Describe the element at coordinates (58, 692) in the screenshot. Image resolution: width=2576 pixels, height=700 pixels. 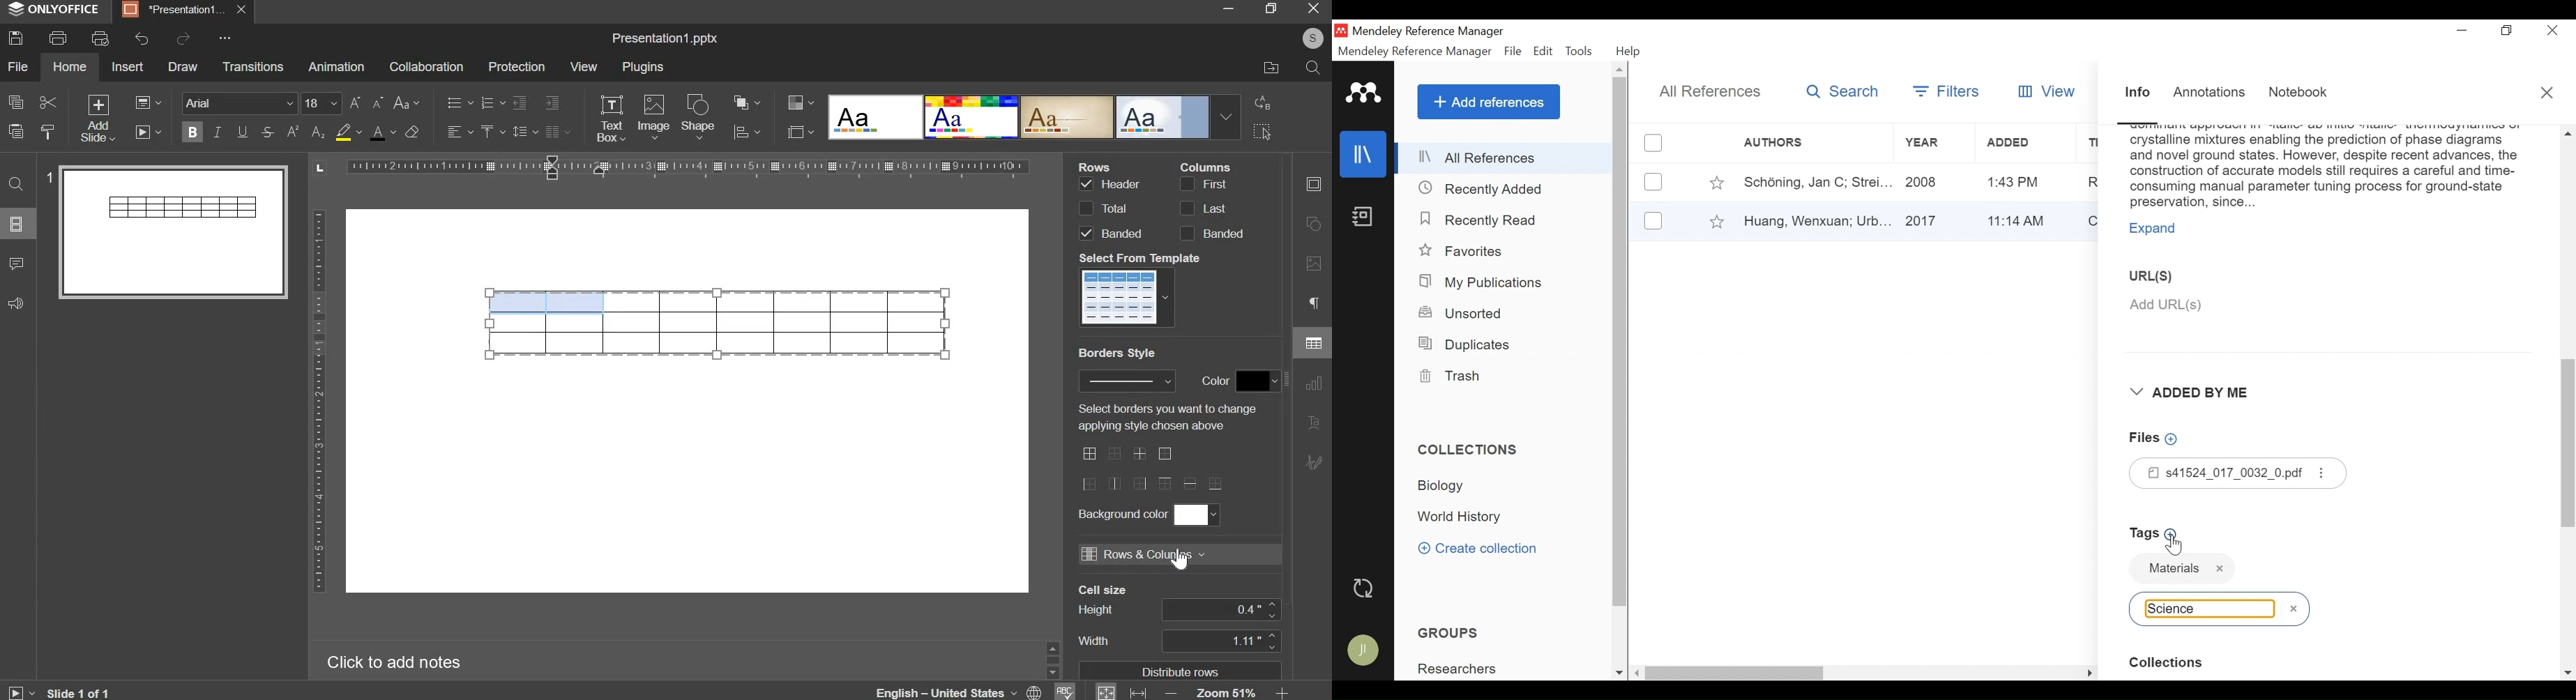
I see `Slide 1 of 1` at that location.